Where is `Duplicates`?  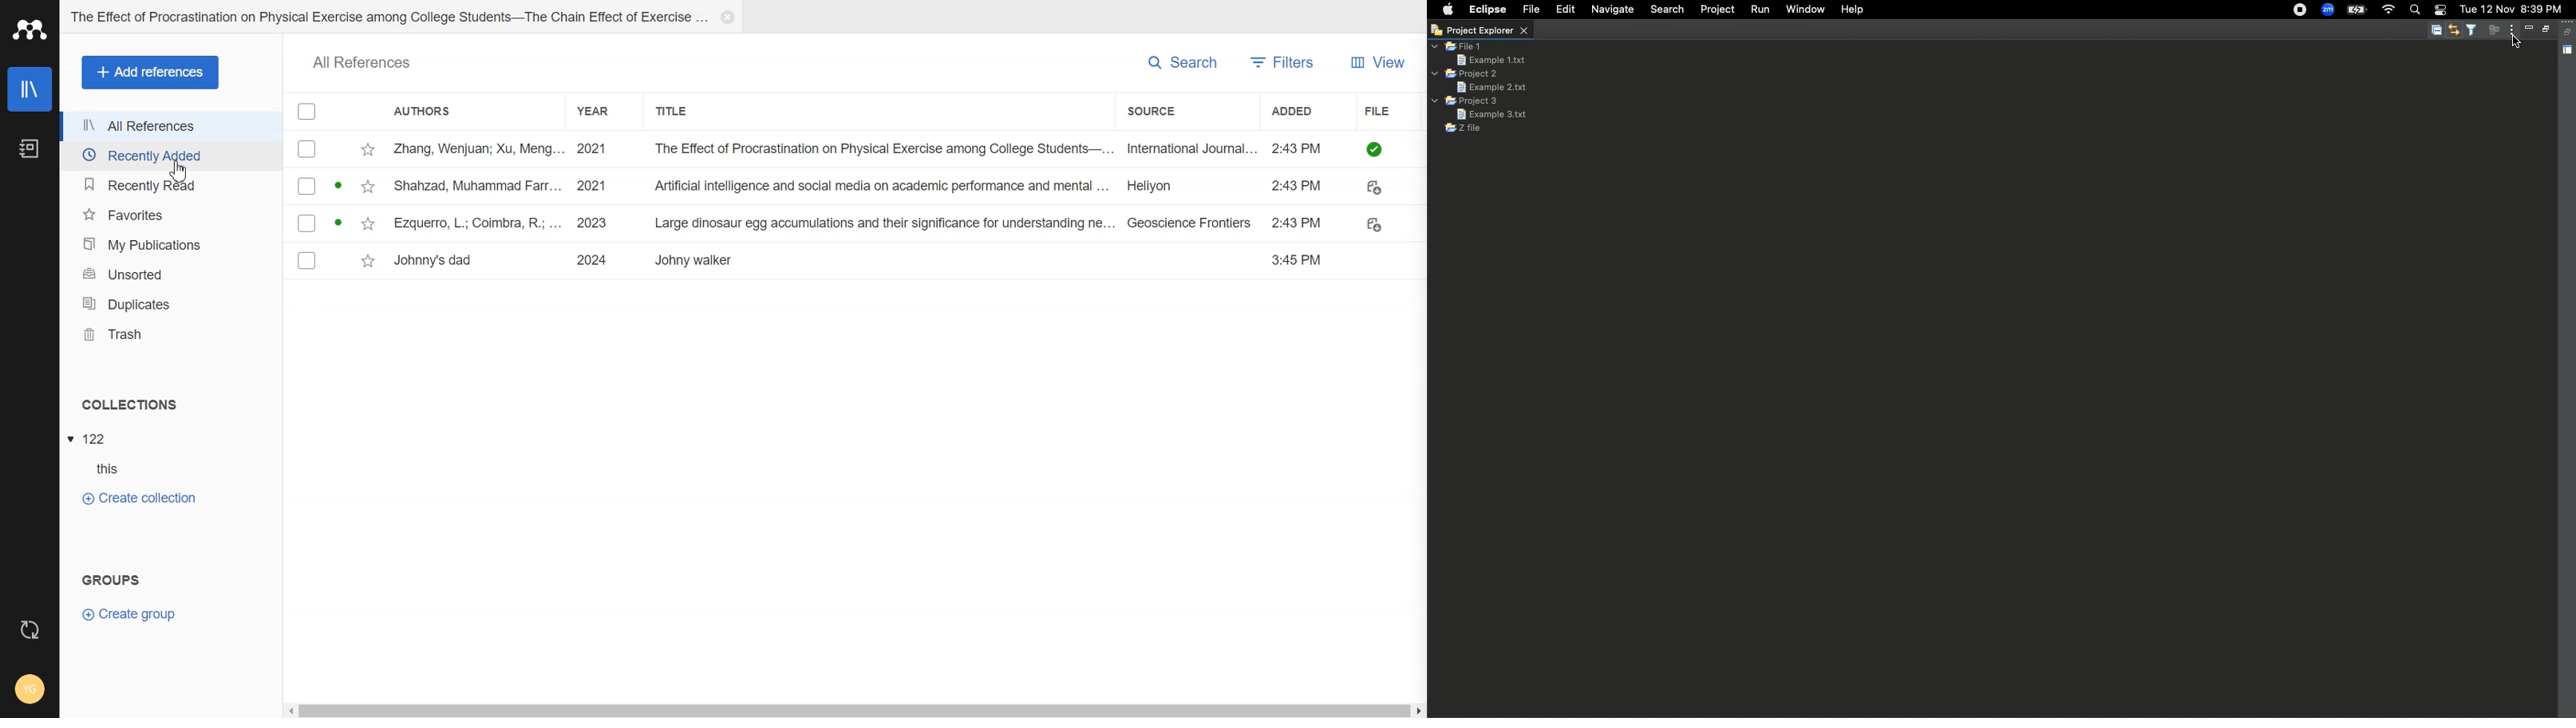 Duplicates is located at coordinates (169, 303).